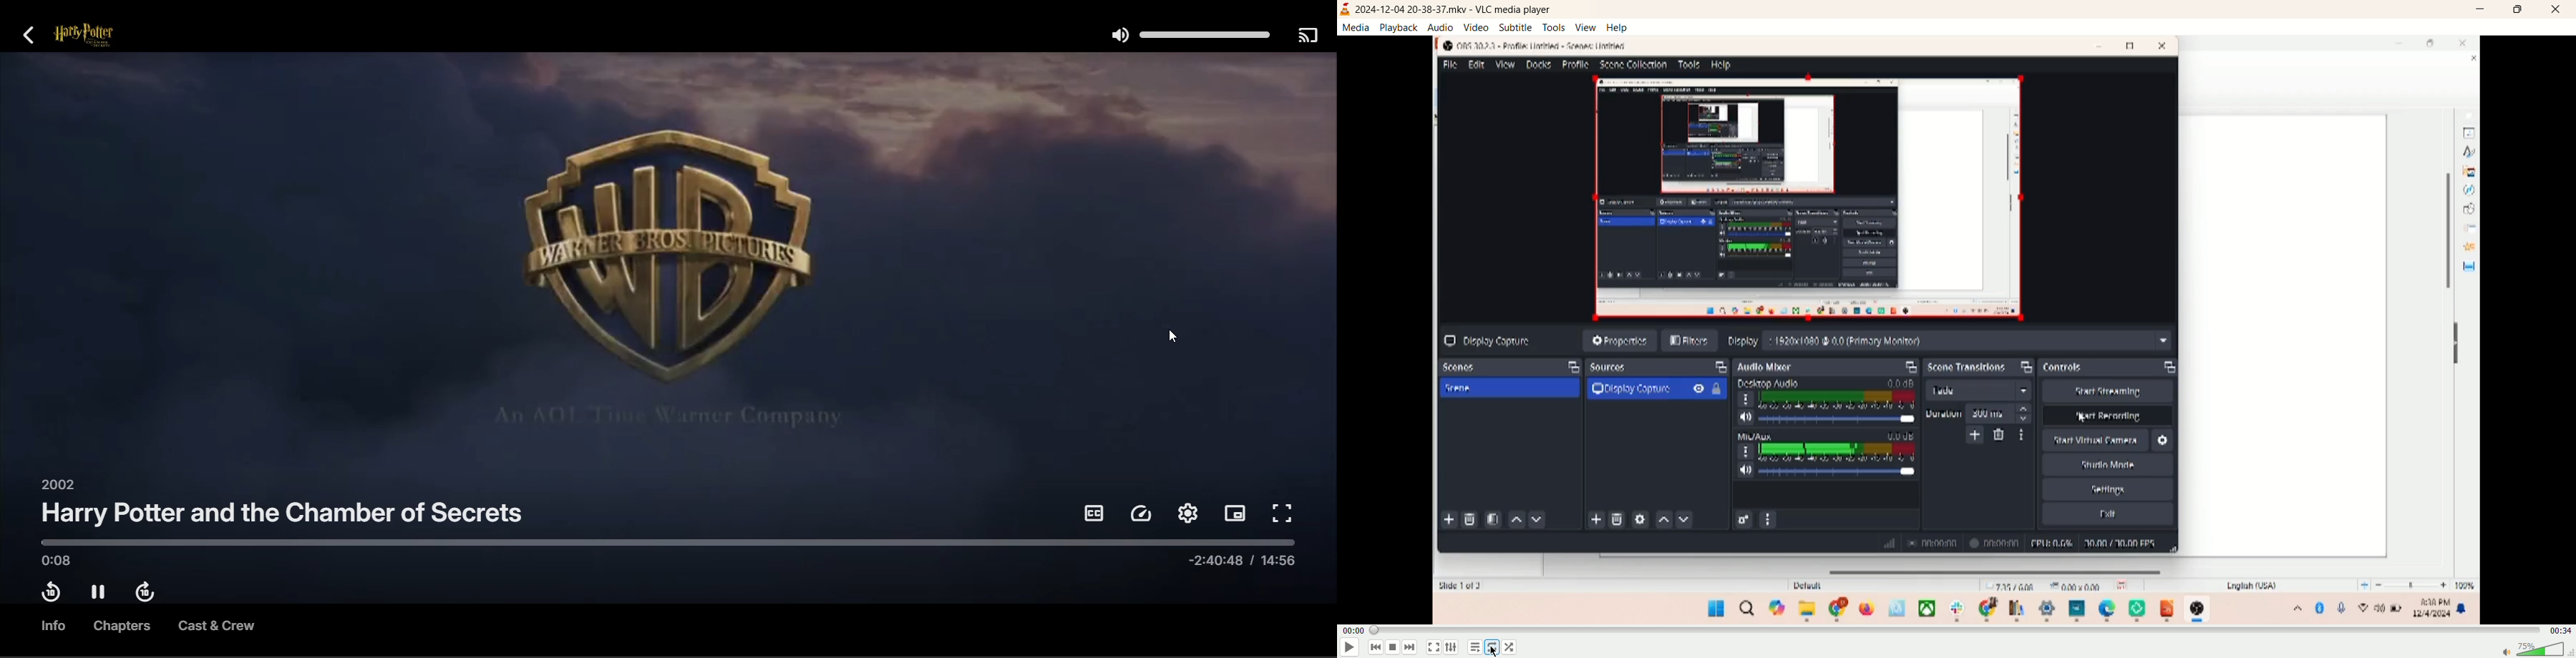 The image size is (2576, 672). What do you see at coordinates (2547, 649) in the screenshot?
I see `volume bar` at bounding box center [2547, 649].